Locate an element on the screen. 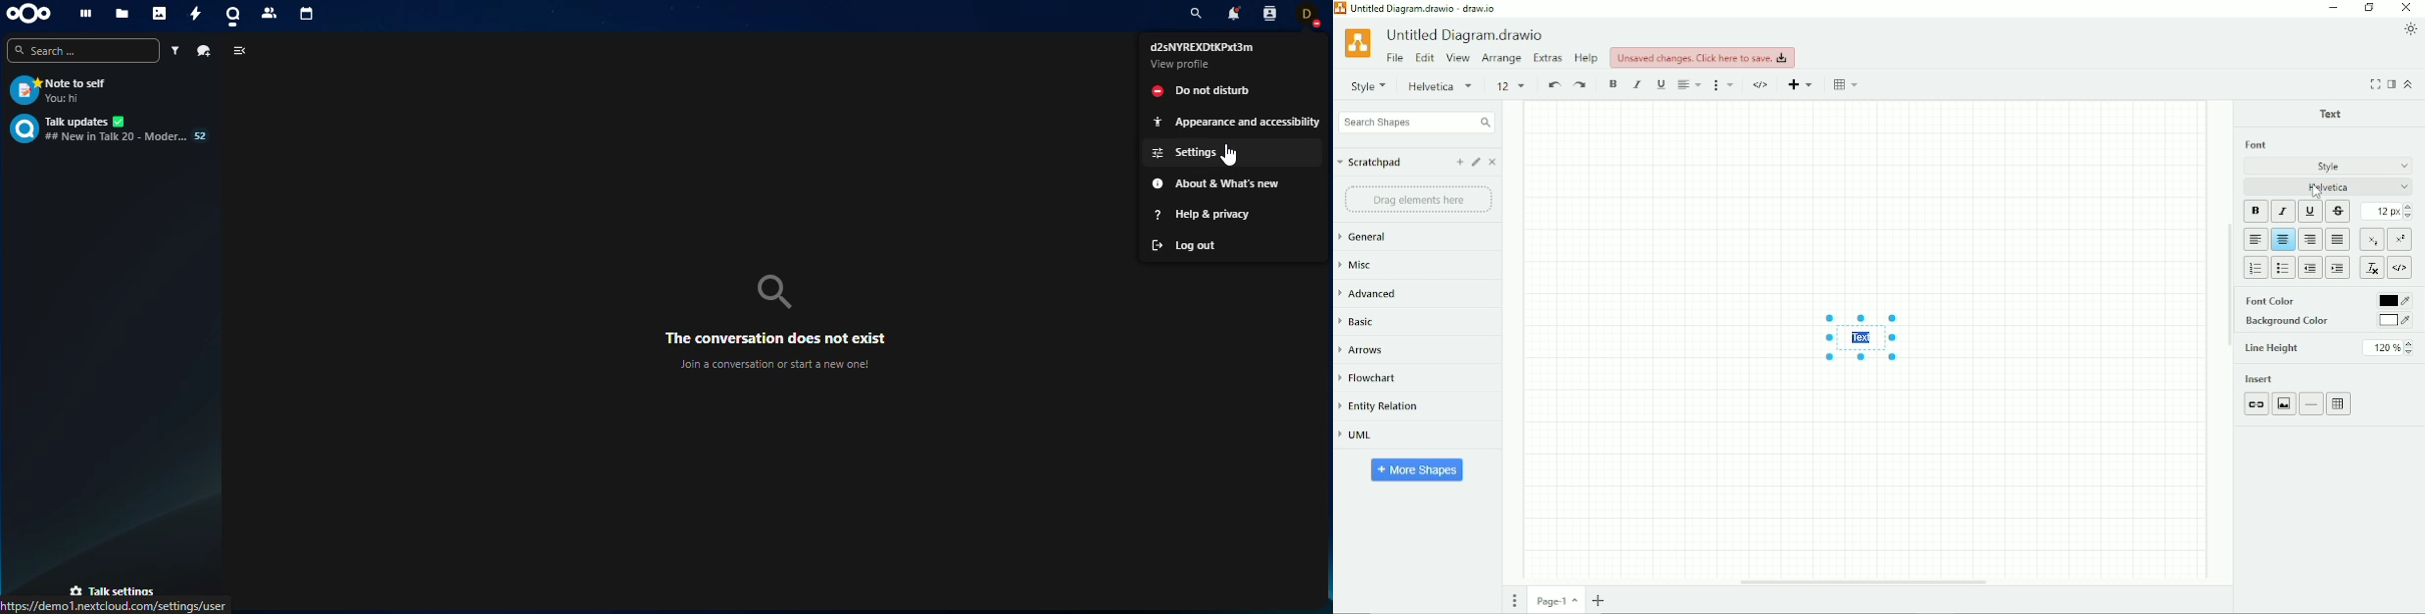 Image resolution: width=2436 pixels, height=616 pixels. black is located at coordinates (2392, 299).